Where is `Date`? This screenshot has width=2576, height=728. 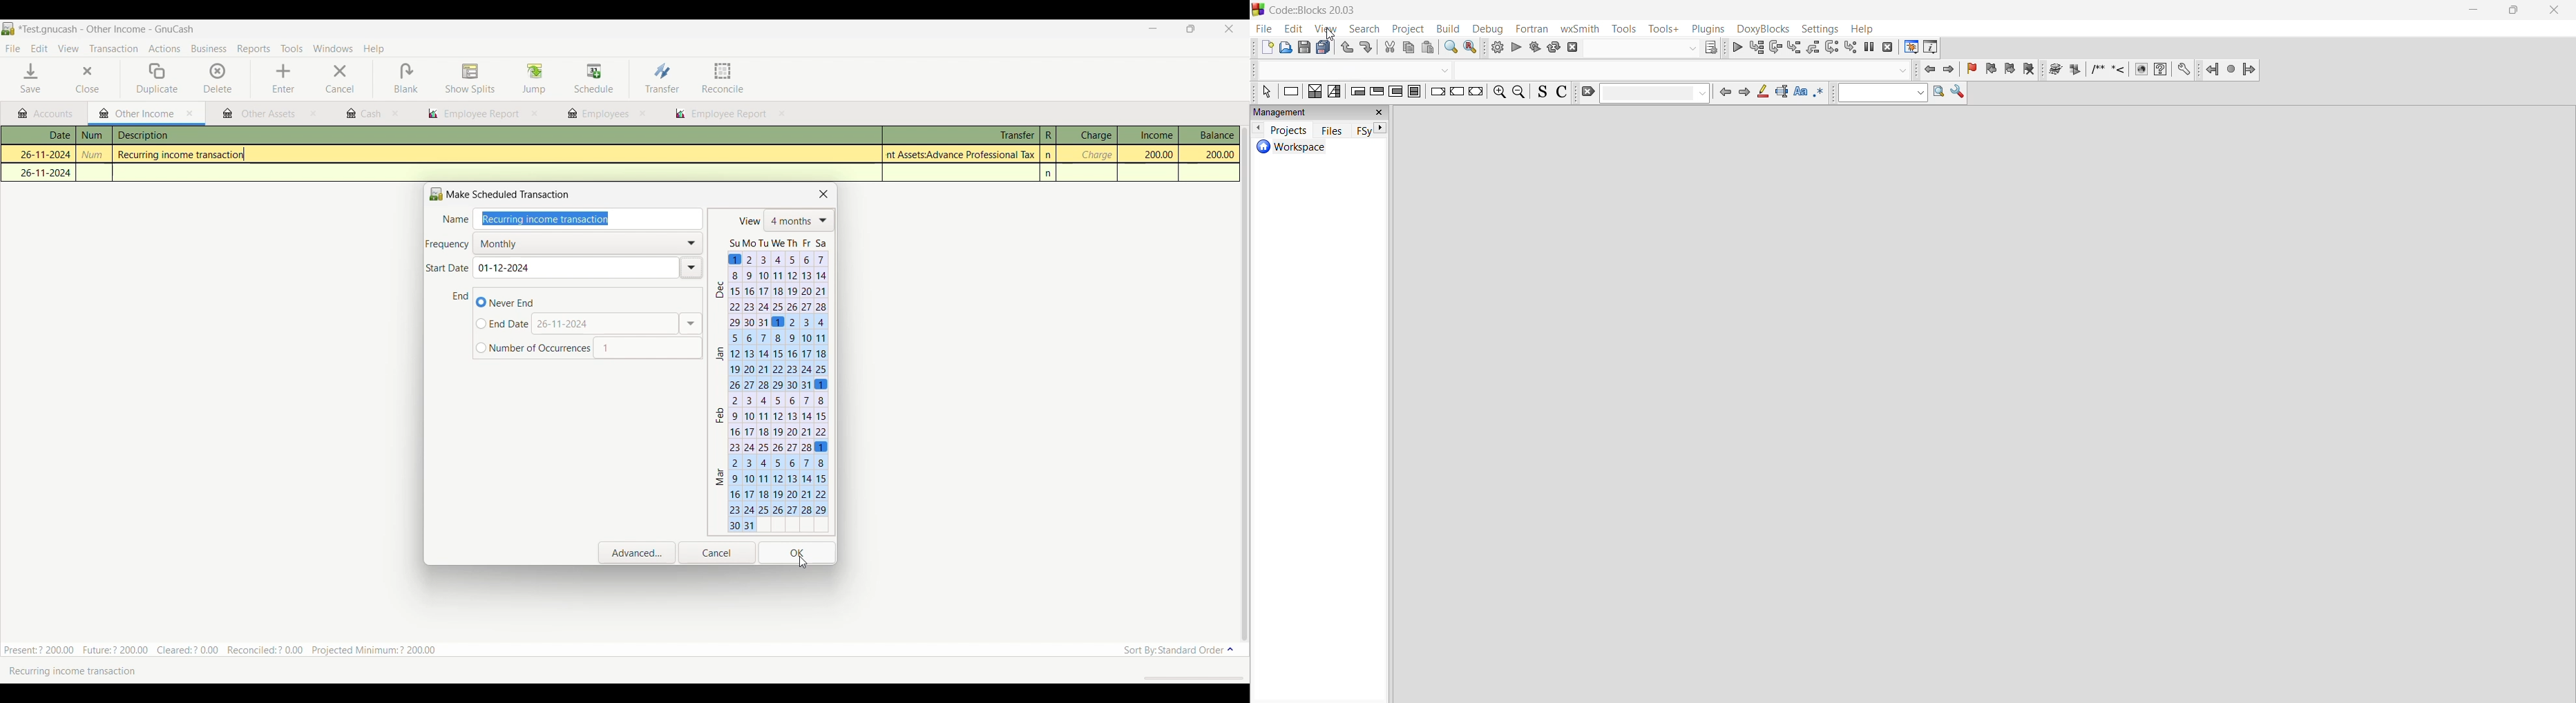 Date is located at coordinates (46, 135).